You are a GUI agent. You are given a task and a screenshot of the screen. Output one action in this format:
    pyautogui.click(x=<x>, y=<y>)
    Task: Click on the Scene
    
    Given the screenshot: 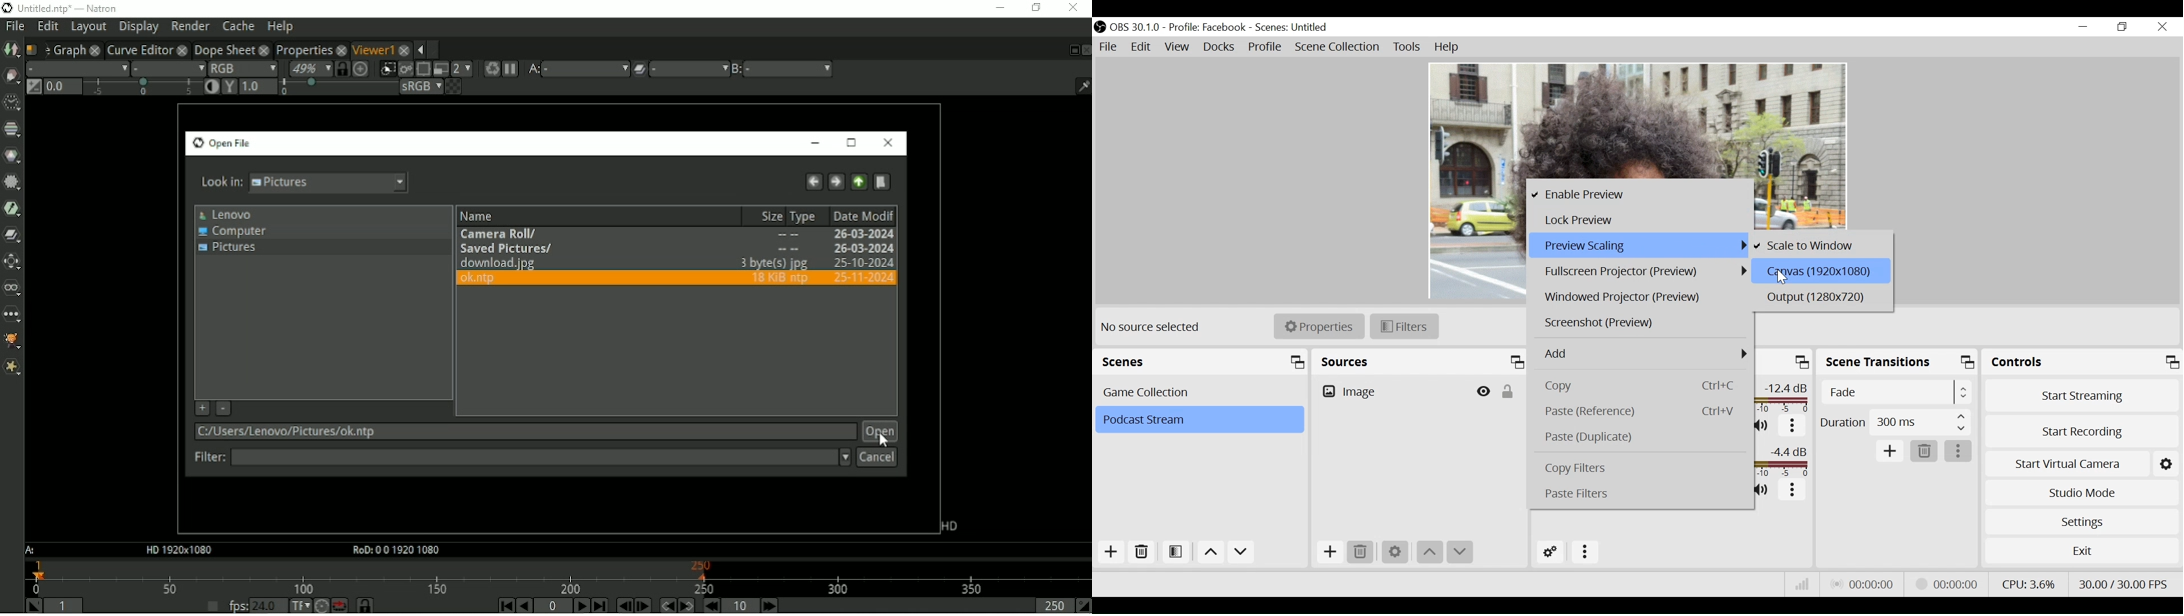 What is the action you would take?
    pyautogui.click(x=1292, y=28)
    